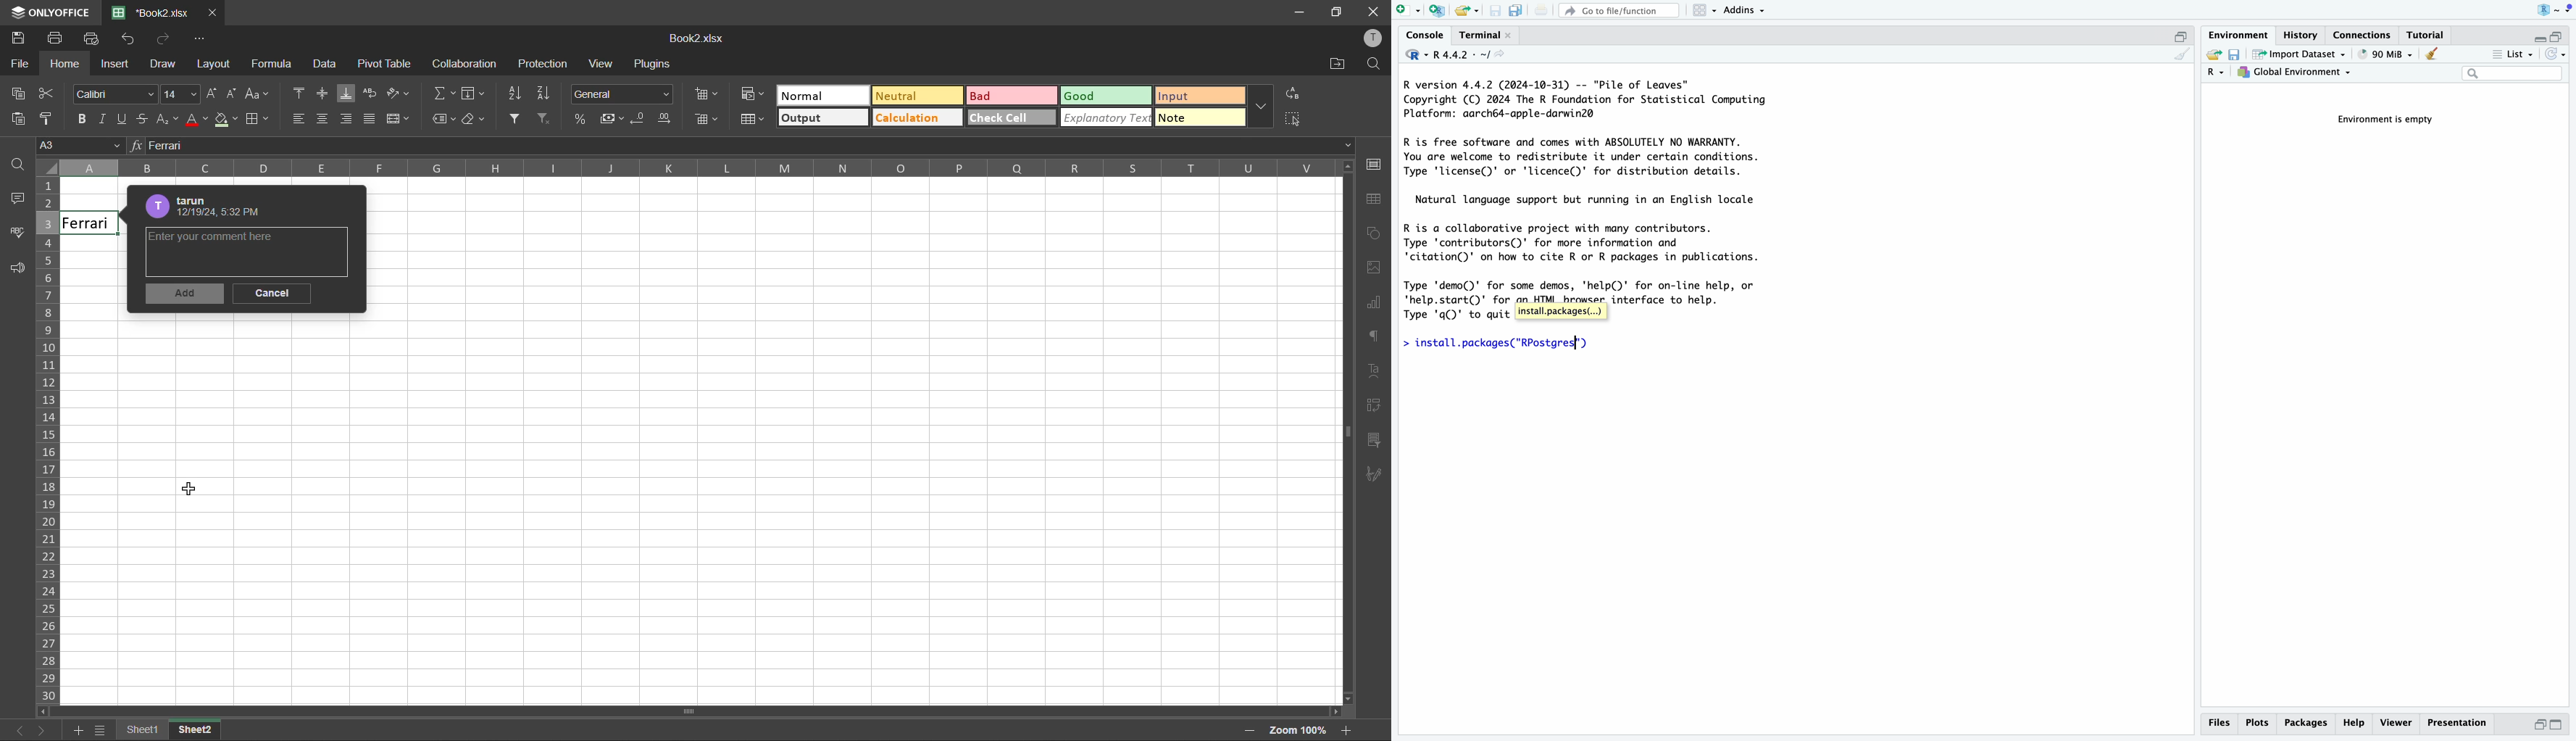  What do you see at coordinates (1378, 63) in the screenshot?
I see `find` at bounding box center [1378, 63].